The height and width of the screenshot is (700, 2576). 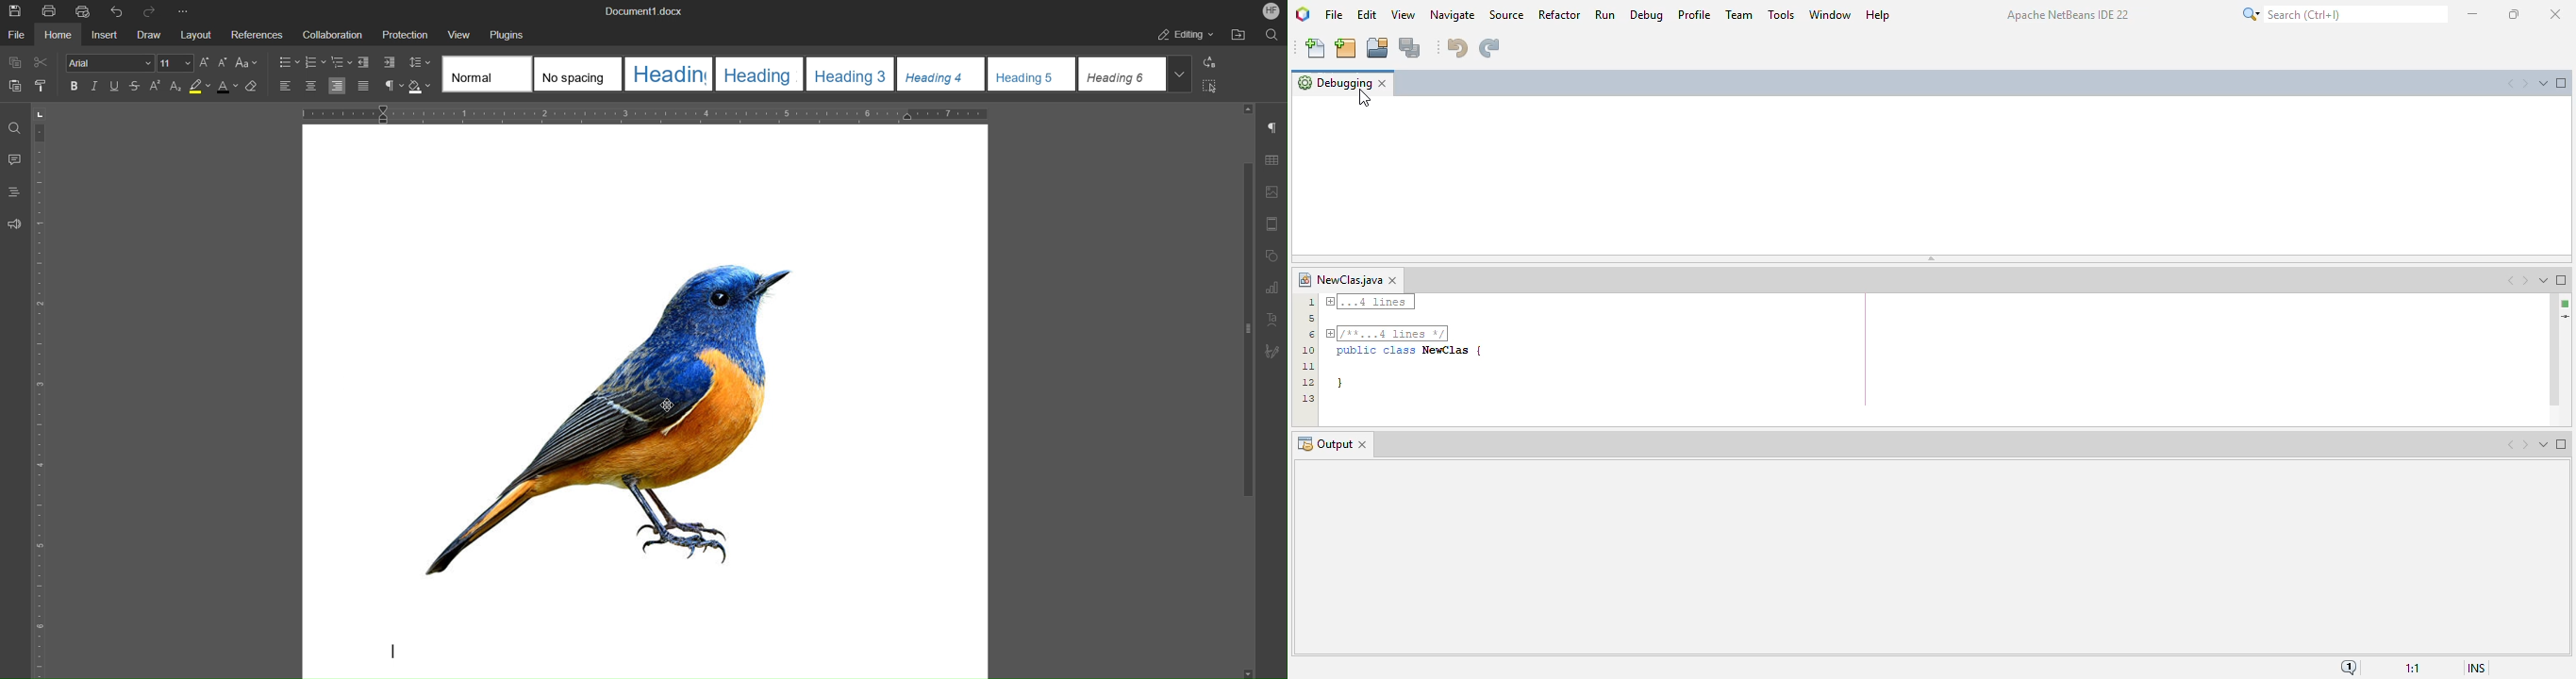 What do you see at coordinates (135, 87) in the screenshot?
I see `Strikethrough` at bounding box center [135, 87].